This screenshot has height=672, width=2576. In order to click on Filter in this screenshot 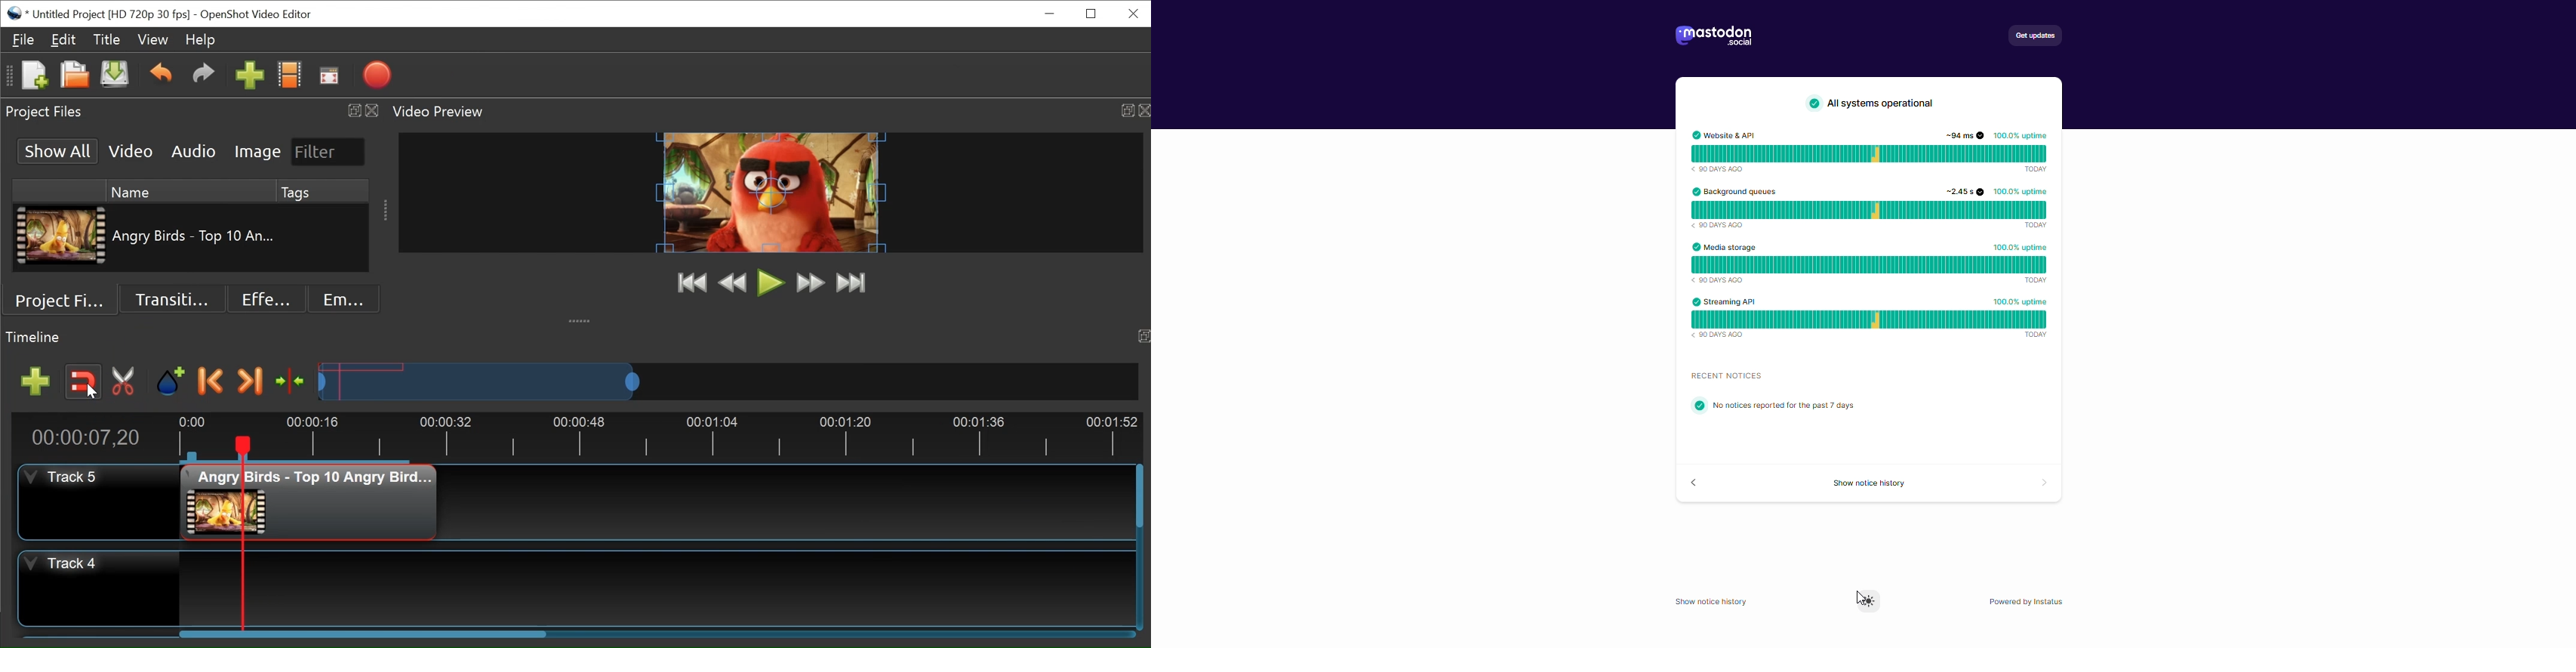, I will do `click(329, 152)`.